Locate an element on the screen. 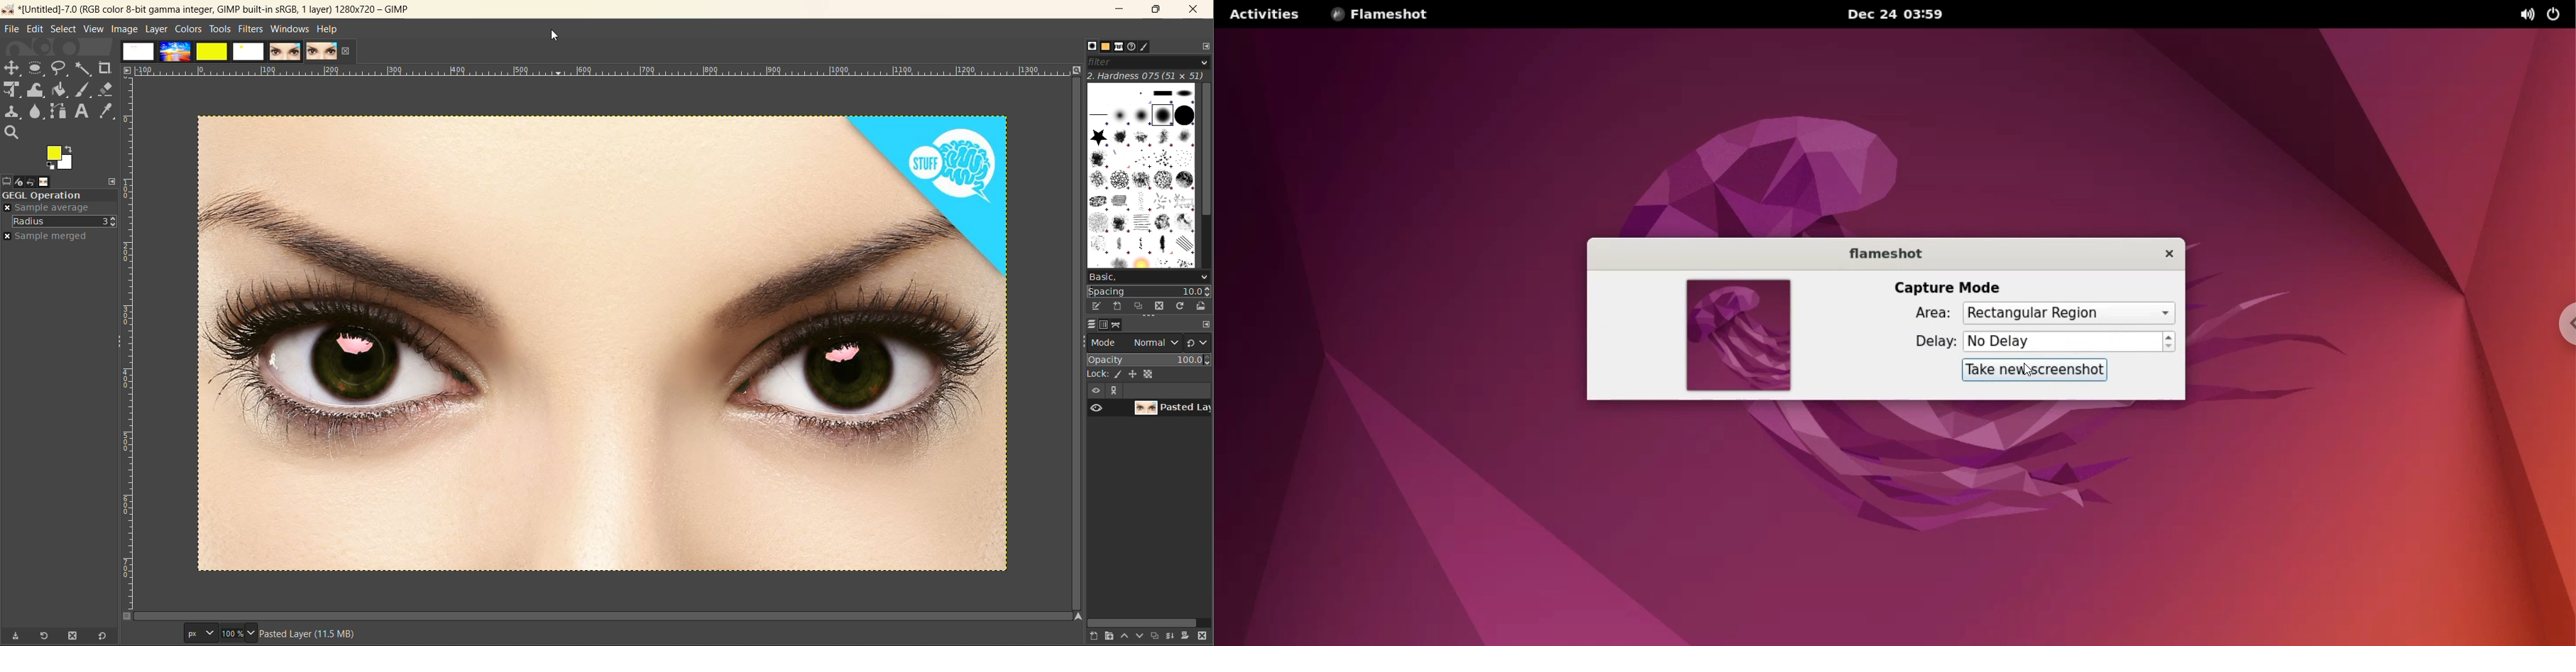  create a new layer group is located at coordinates (1104, 637).